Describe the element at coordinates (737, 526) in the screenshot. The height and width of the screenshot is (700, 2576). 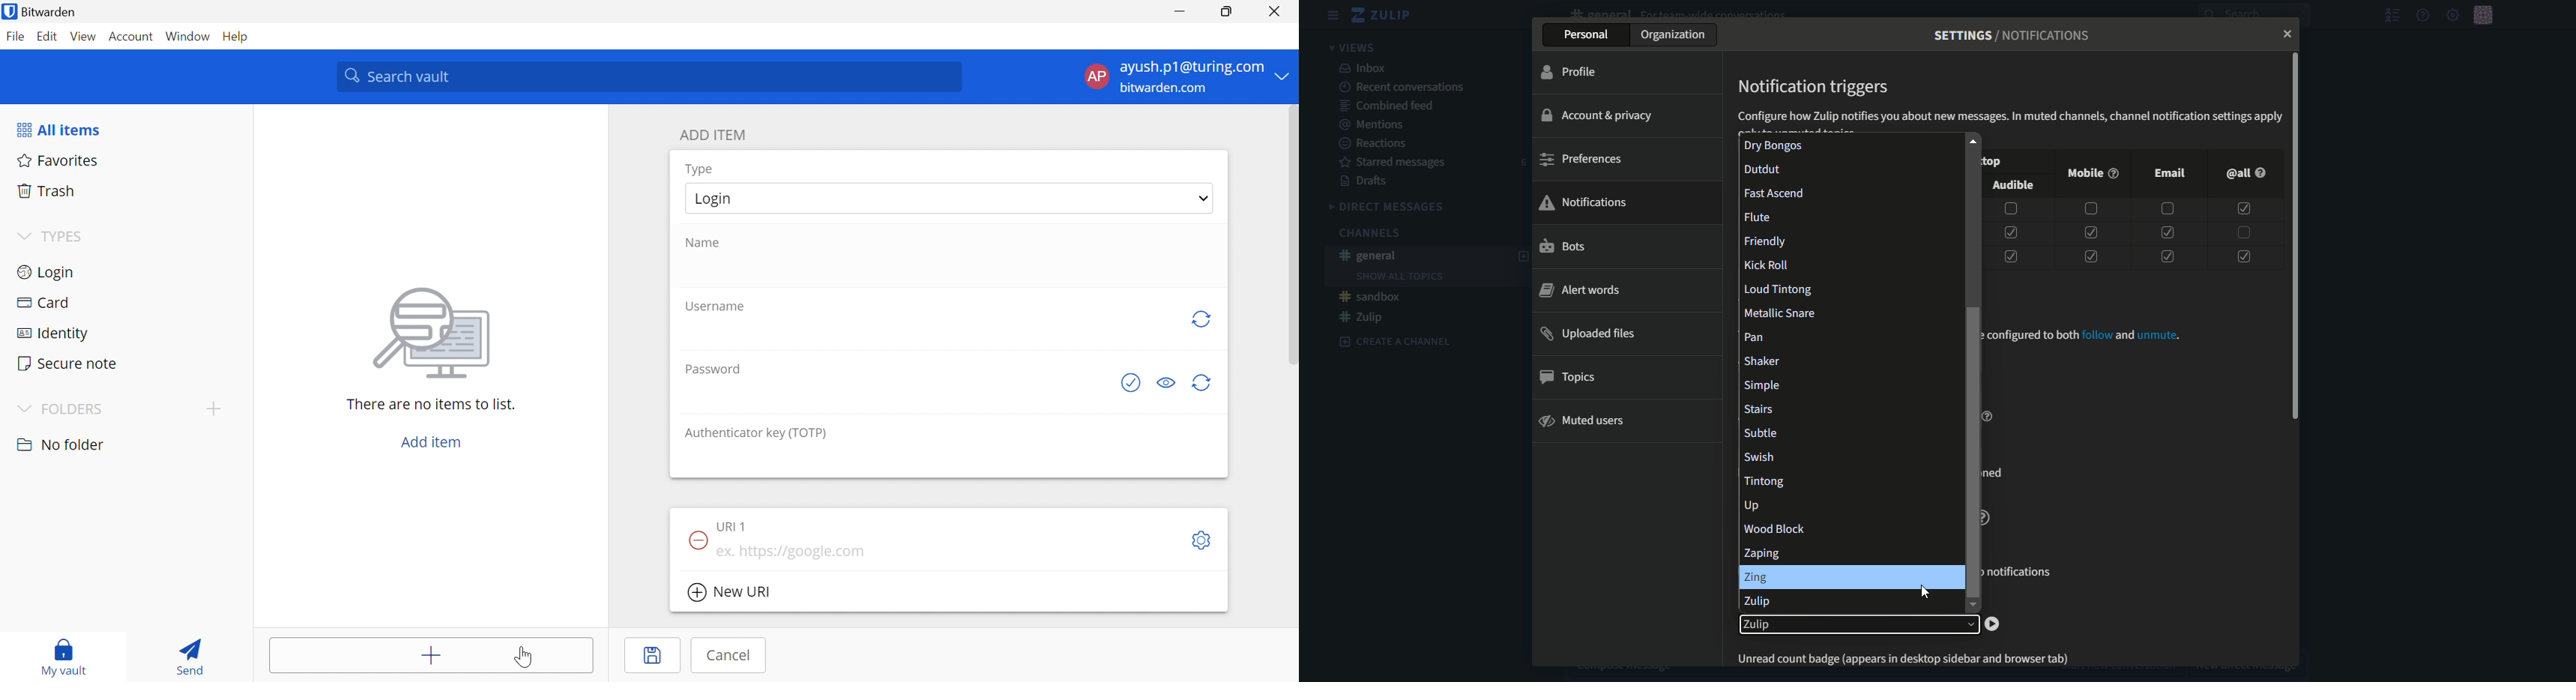
I see `URI 1` at that location.